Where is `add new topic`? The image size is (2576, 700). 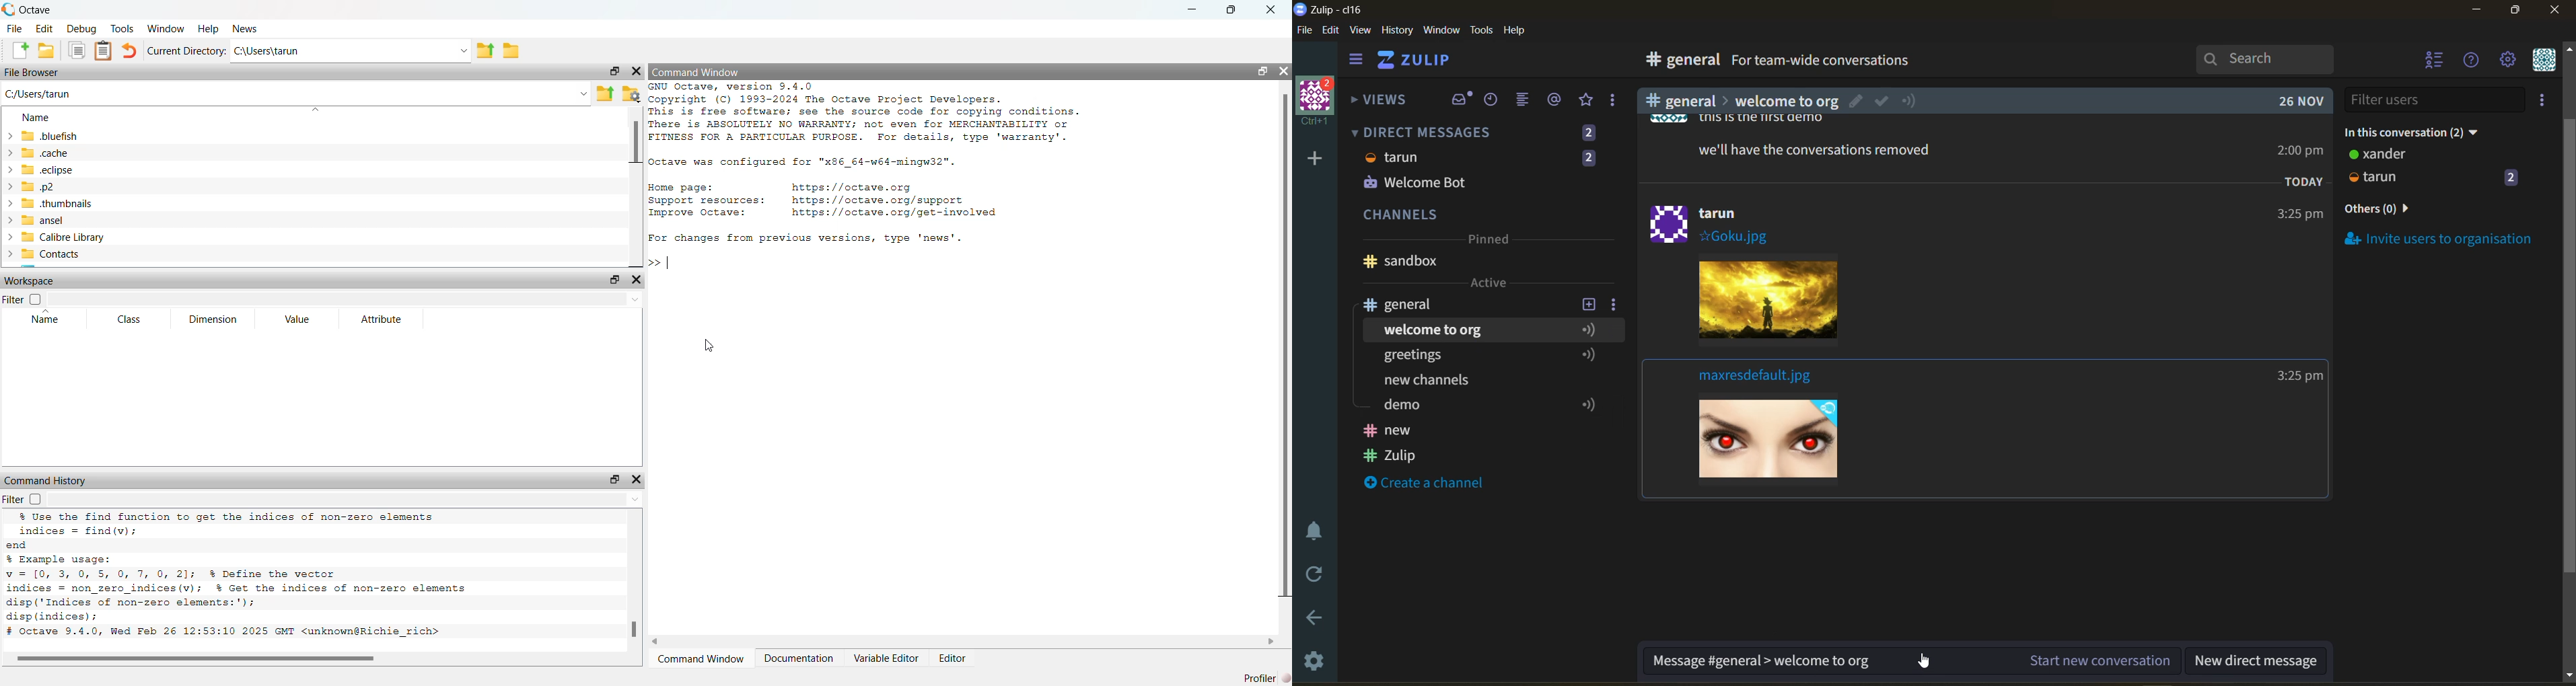 add new topic is located at coordinates (1588, 302).